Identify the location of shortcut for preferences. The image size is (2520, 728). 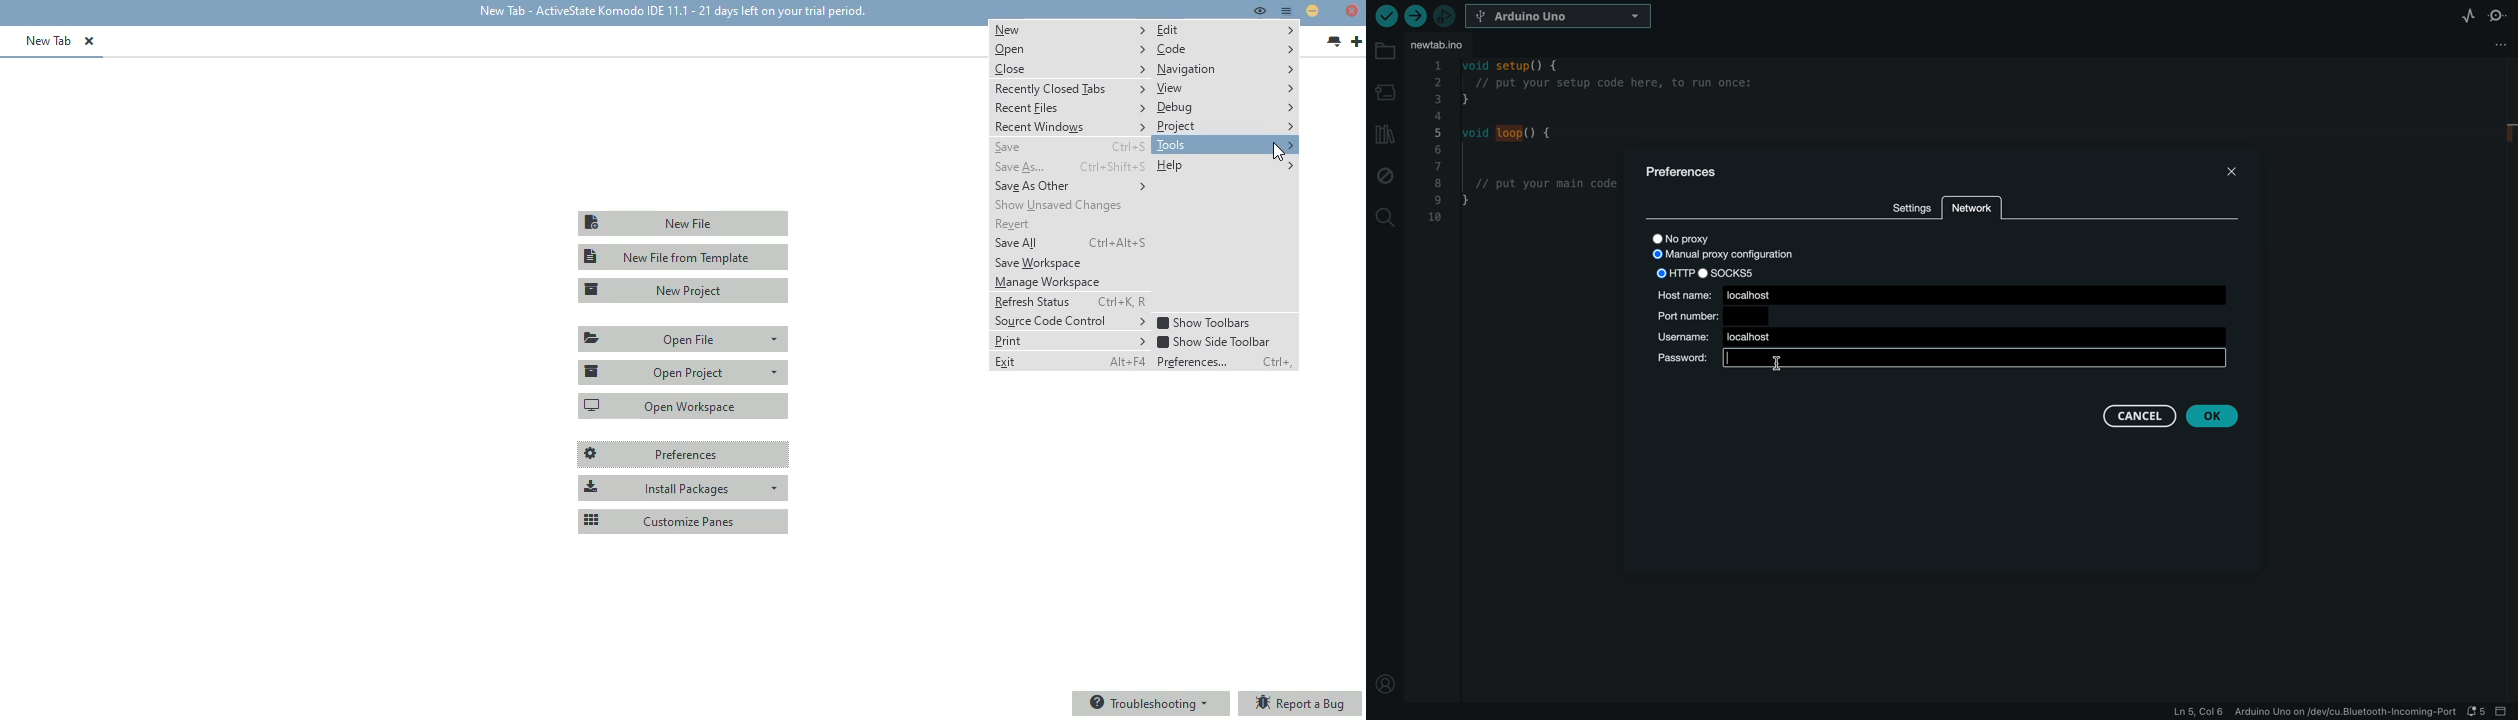
(1278, 362).